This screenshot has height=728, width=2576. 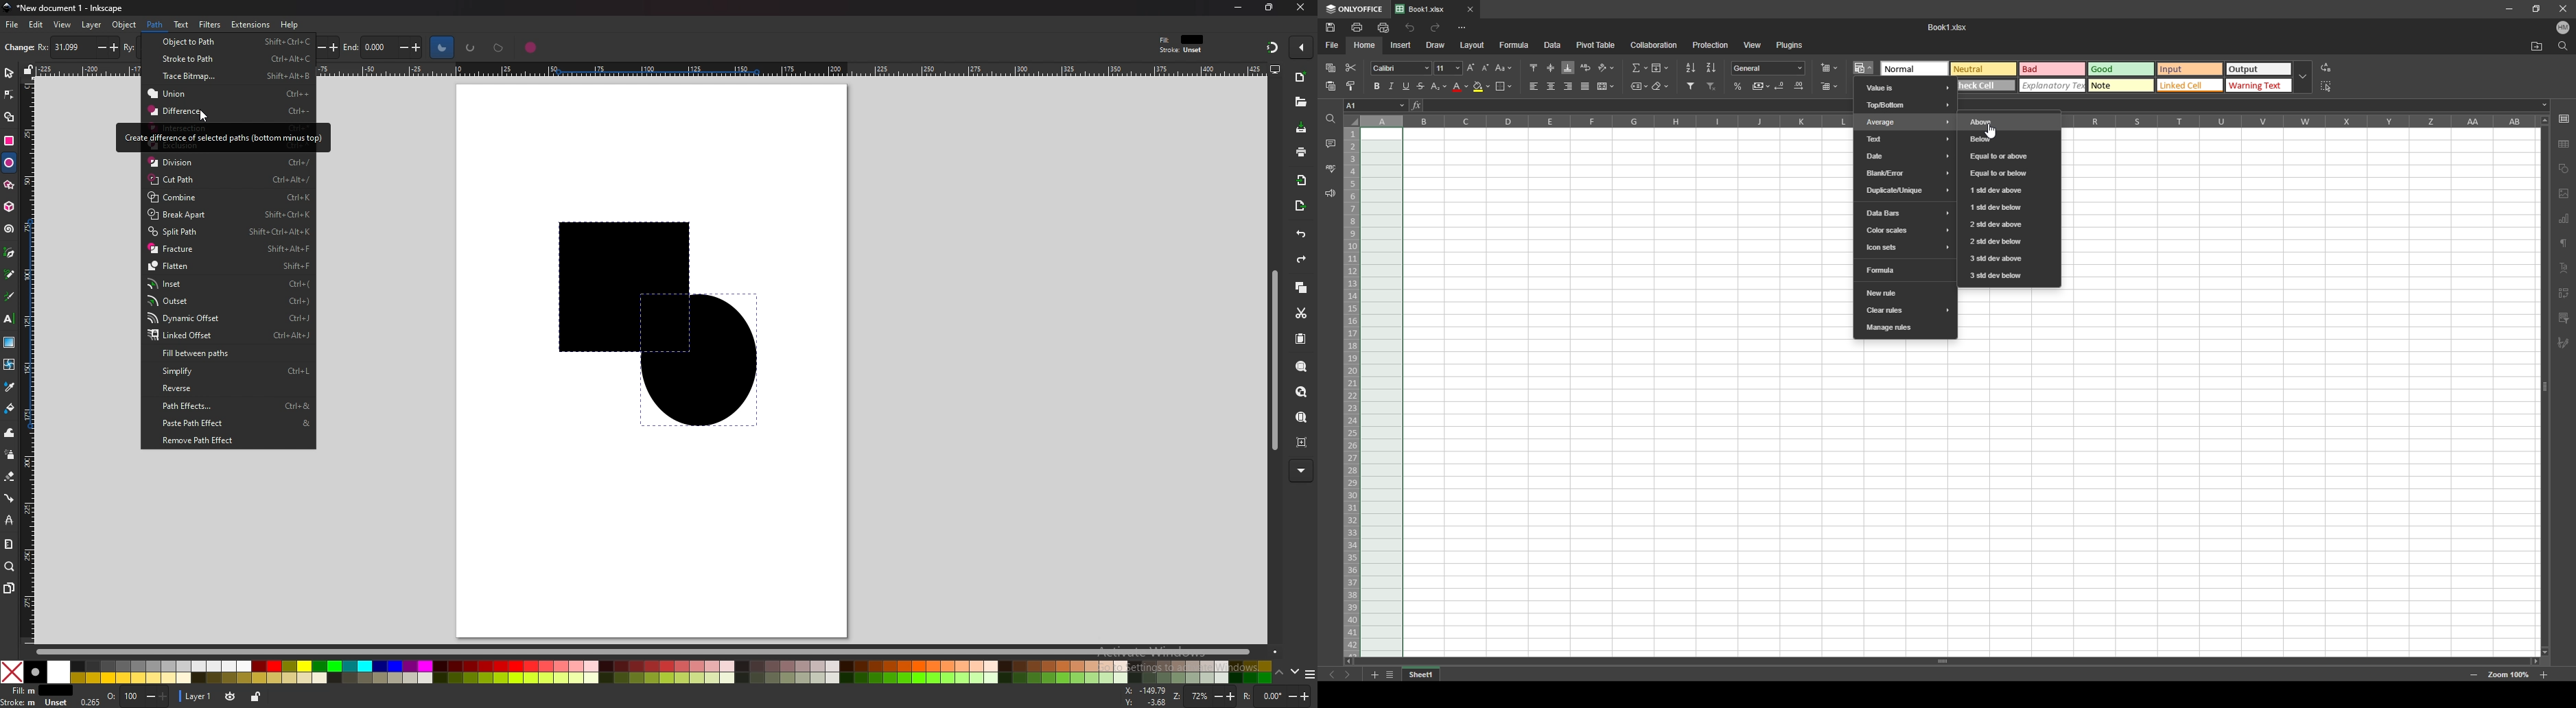 I want to click on table, so click(x=2565, y=142).